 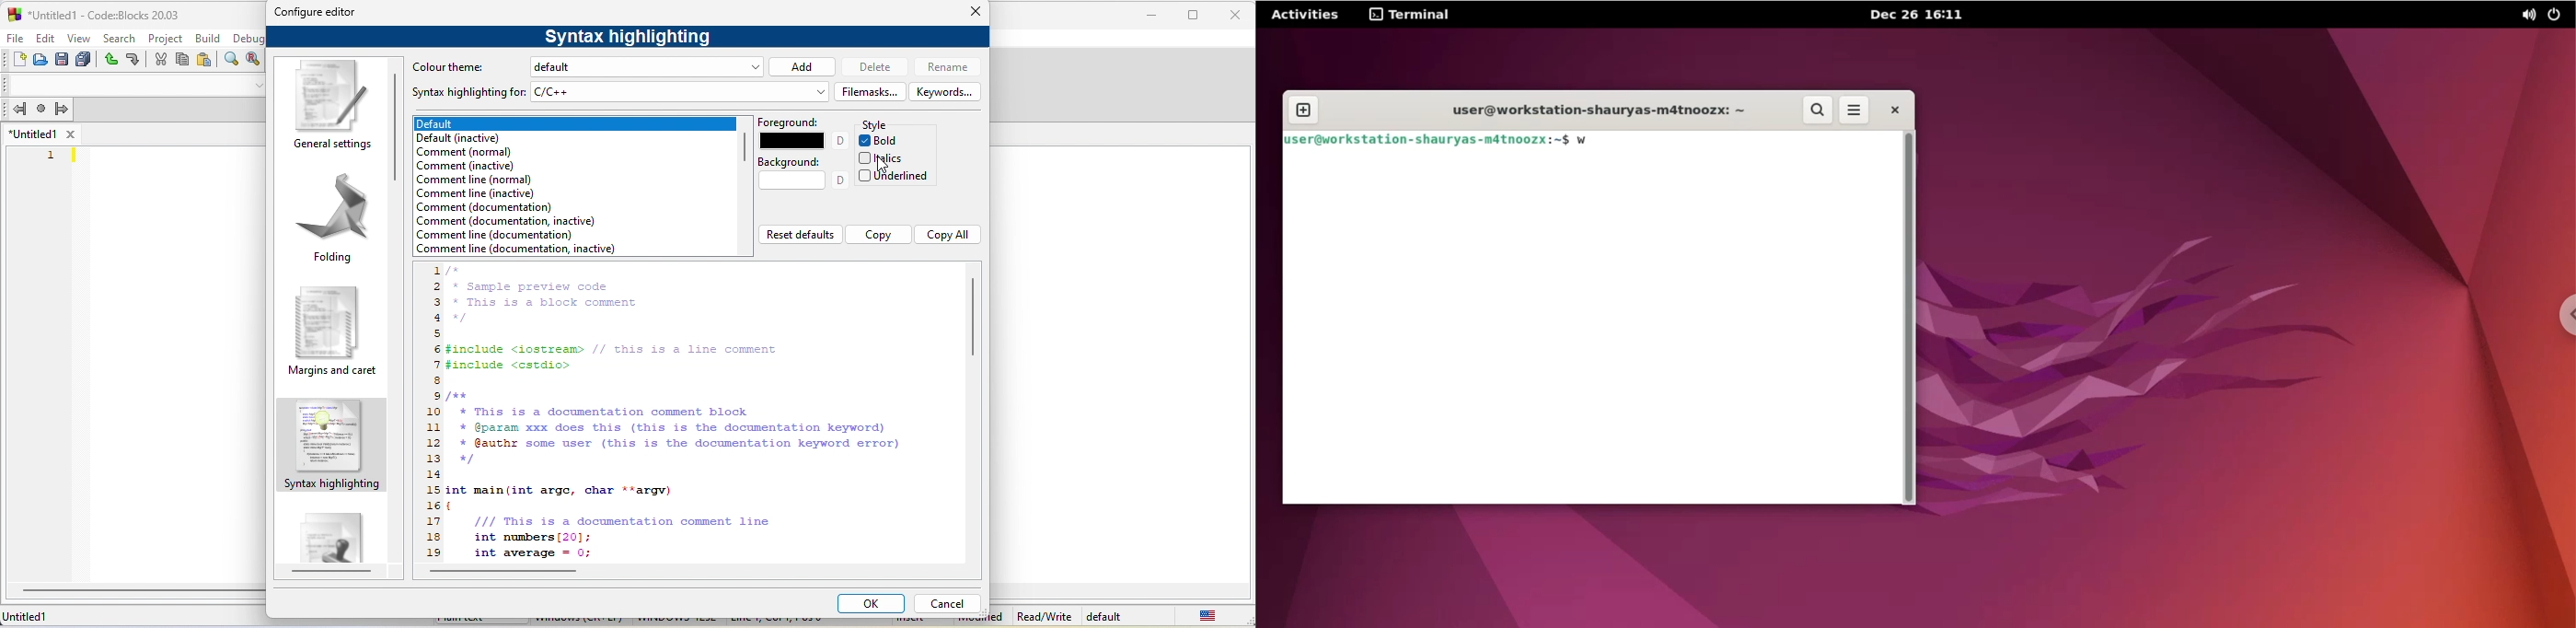 I want to click on style, so click(x=878, y=125).